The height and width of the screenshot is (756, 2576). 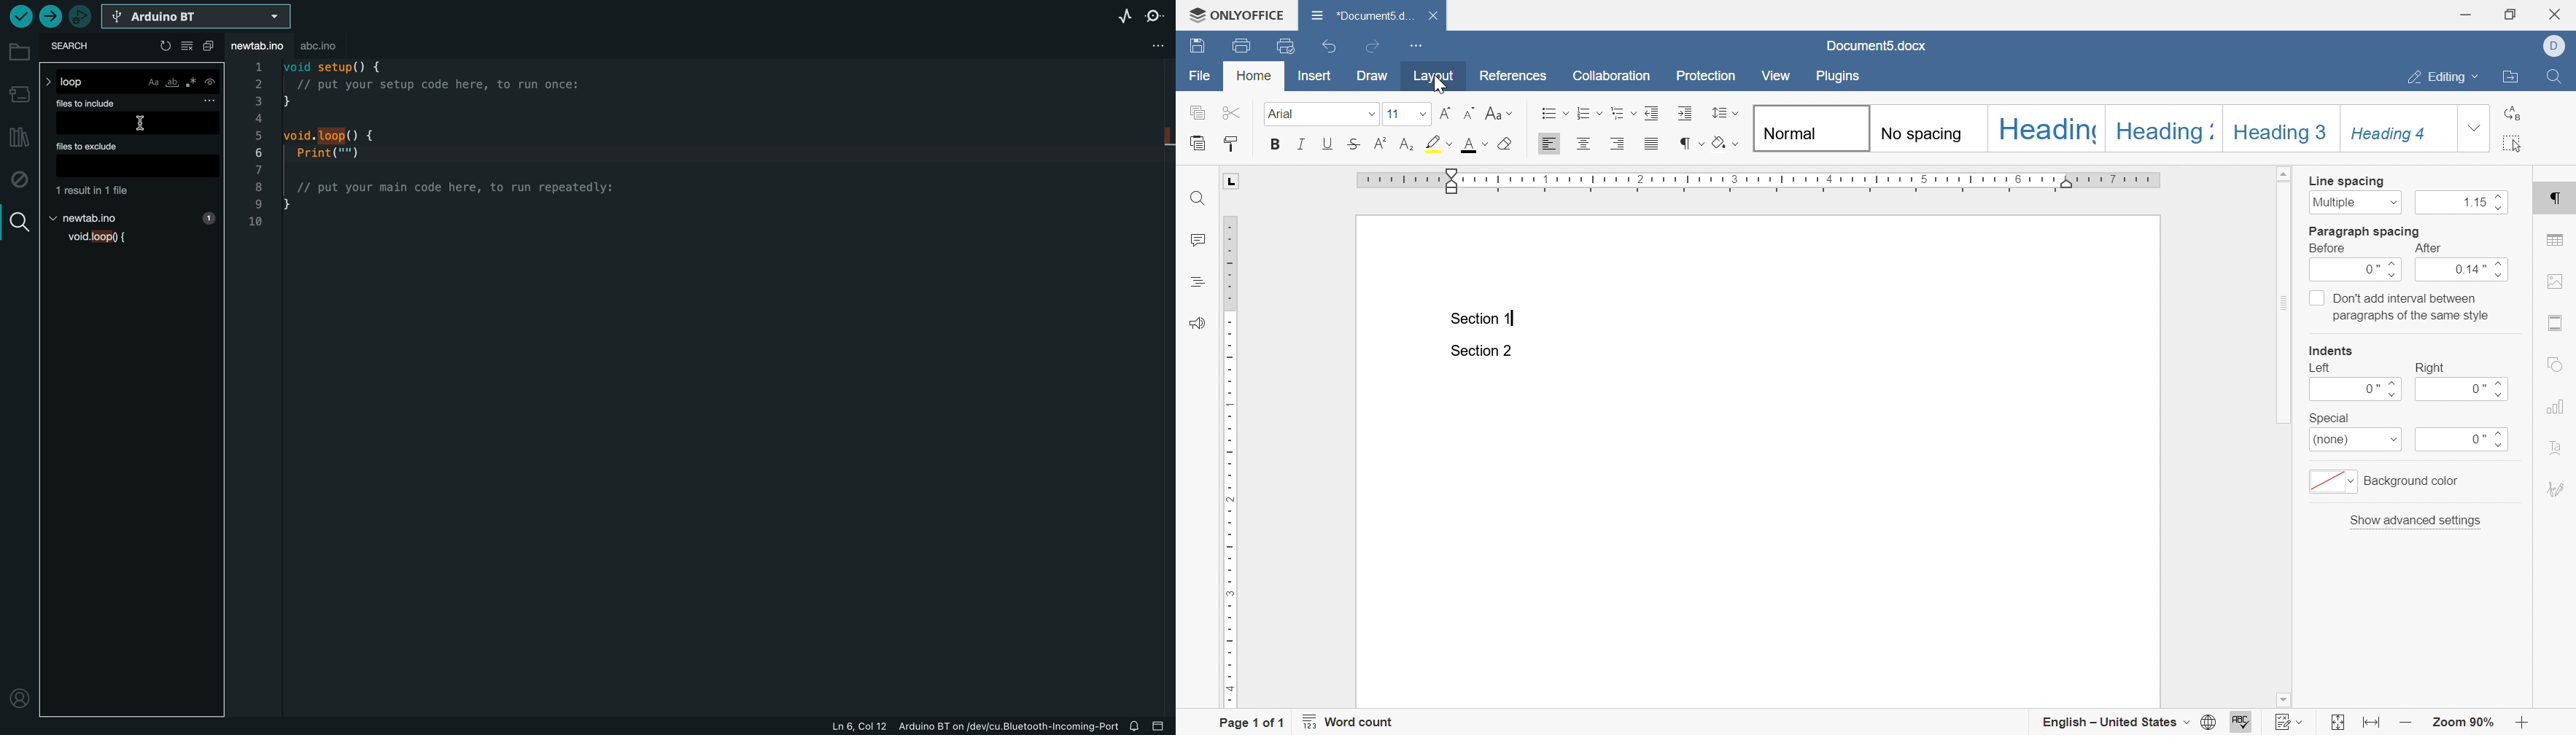 I want to click on notification, so click(x=1137, y=724).